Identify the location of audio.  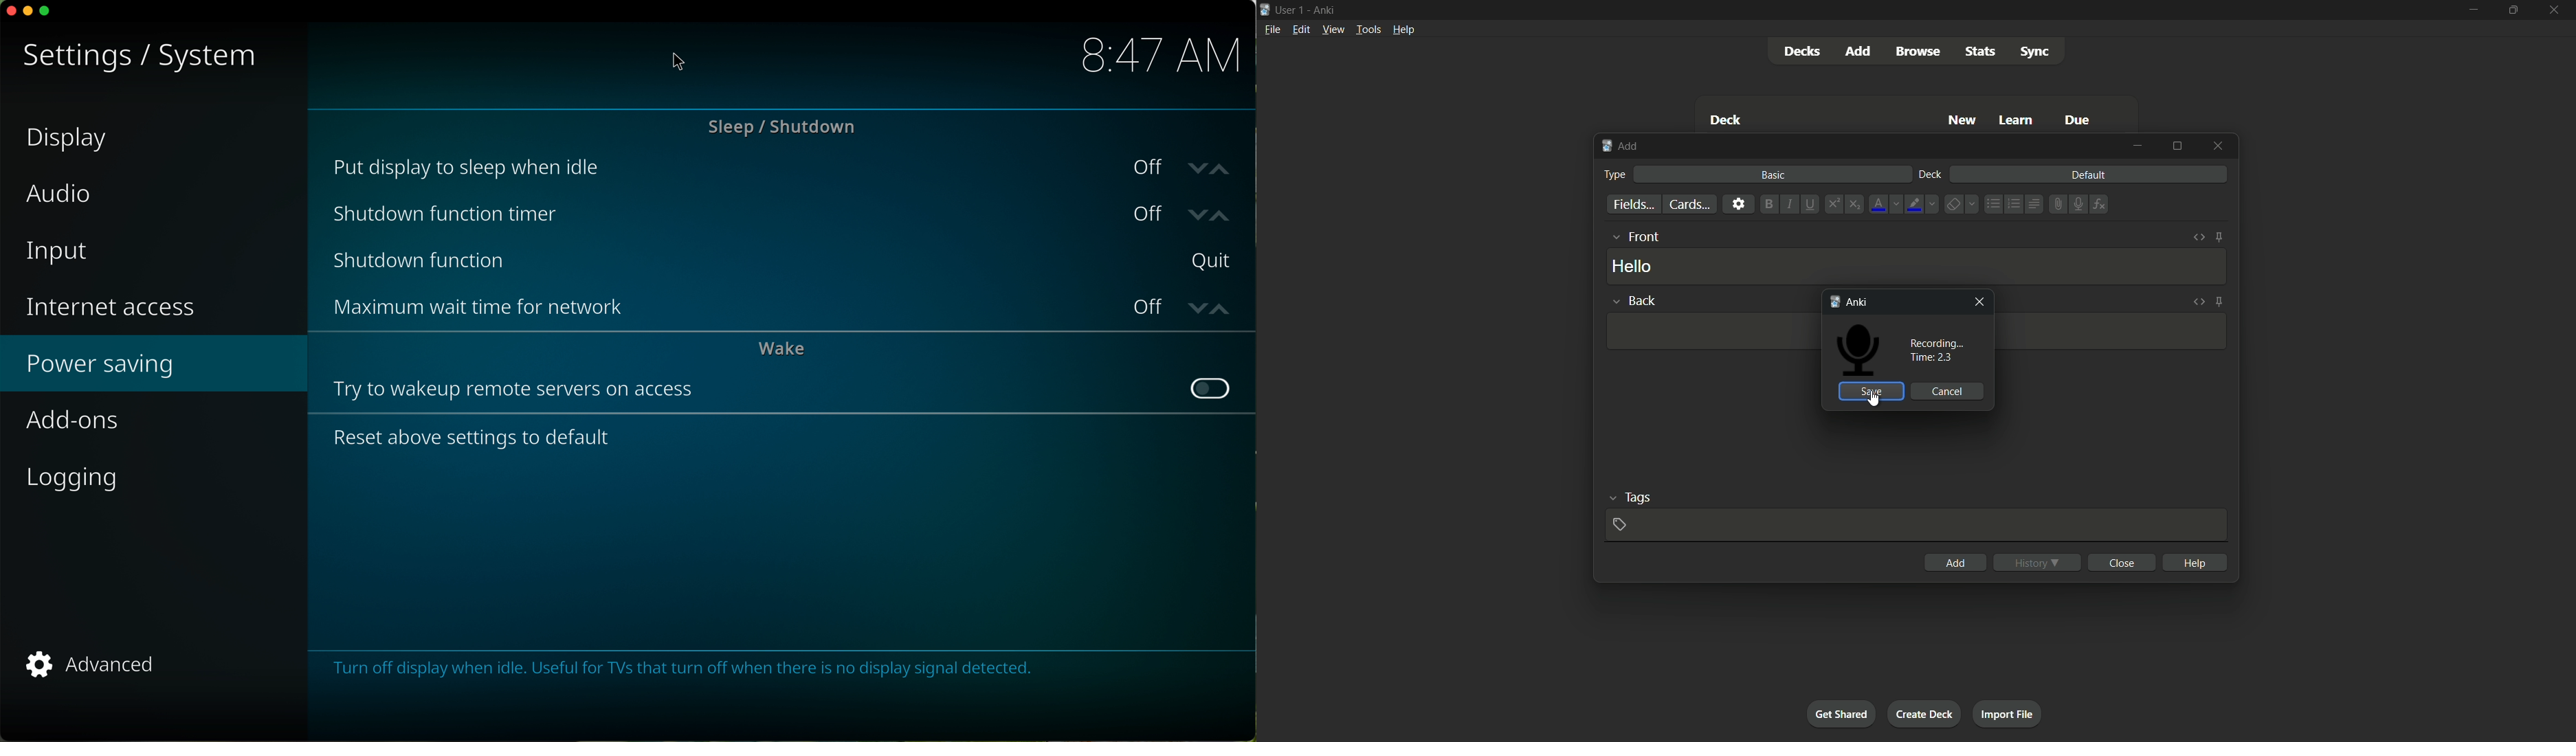
(61, 194).